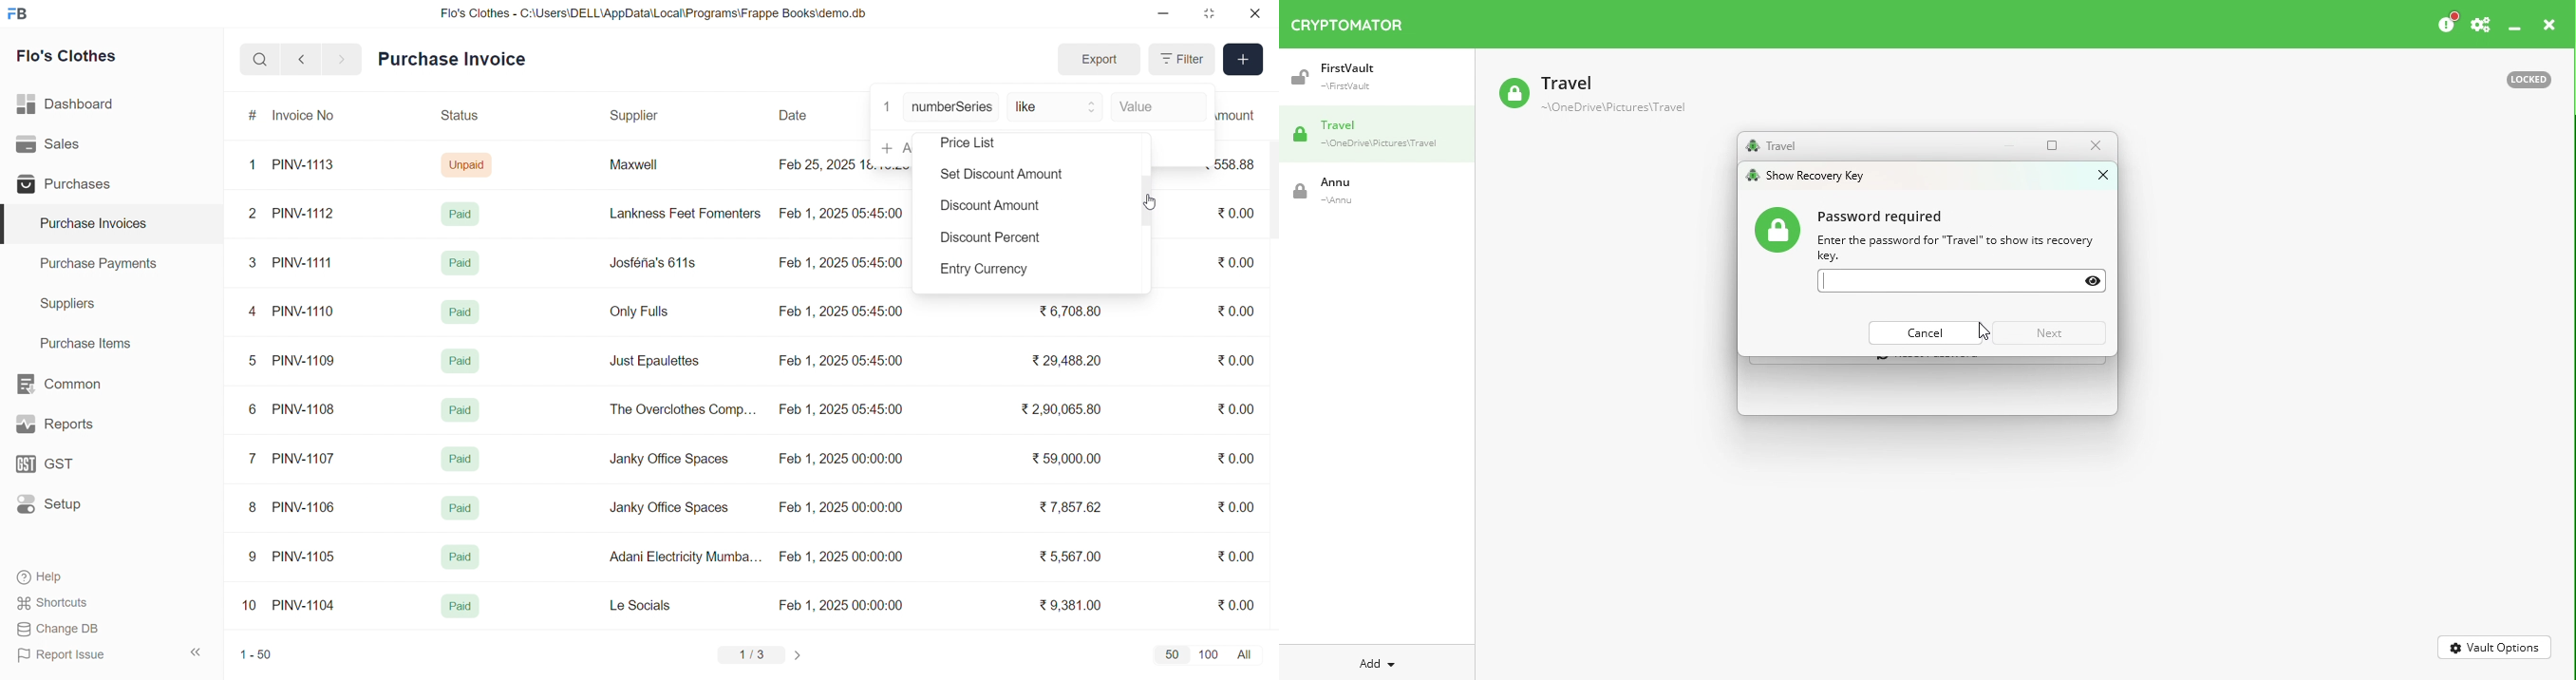 Image resolution: width=2576 pixels, height=700 pixels. Describe the element at coordinates (1057, 108) in the screenshot. I see `like` at that location.